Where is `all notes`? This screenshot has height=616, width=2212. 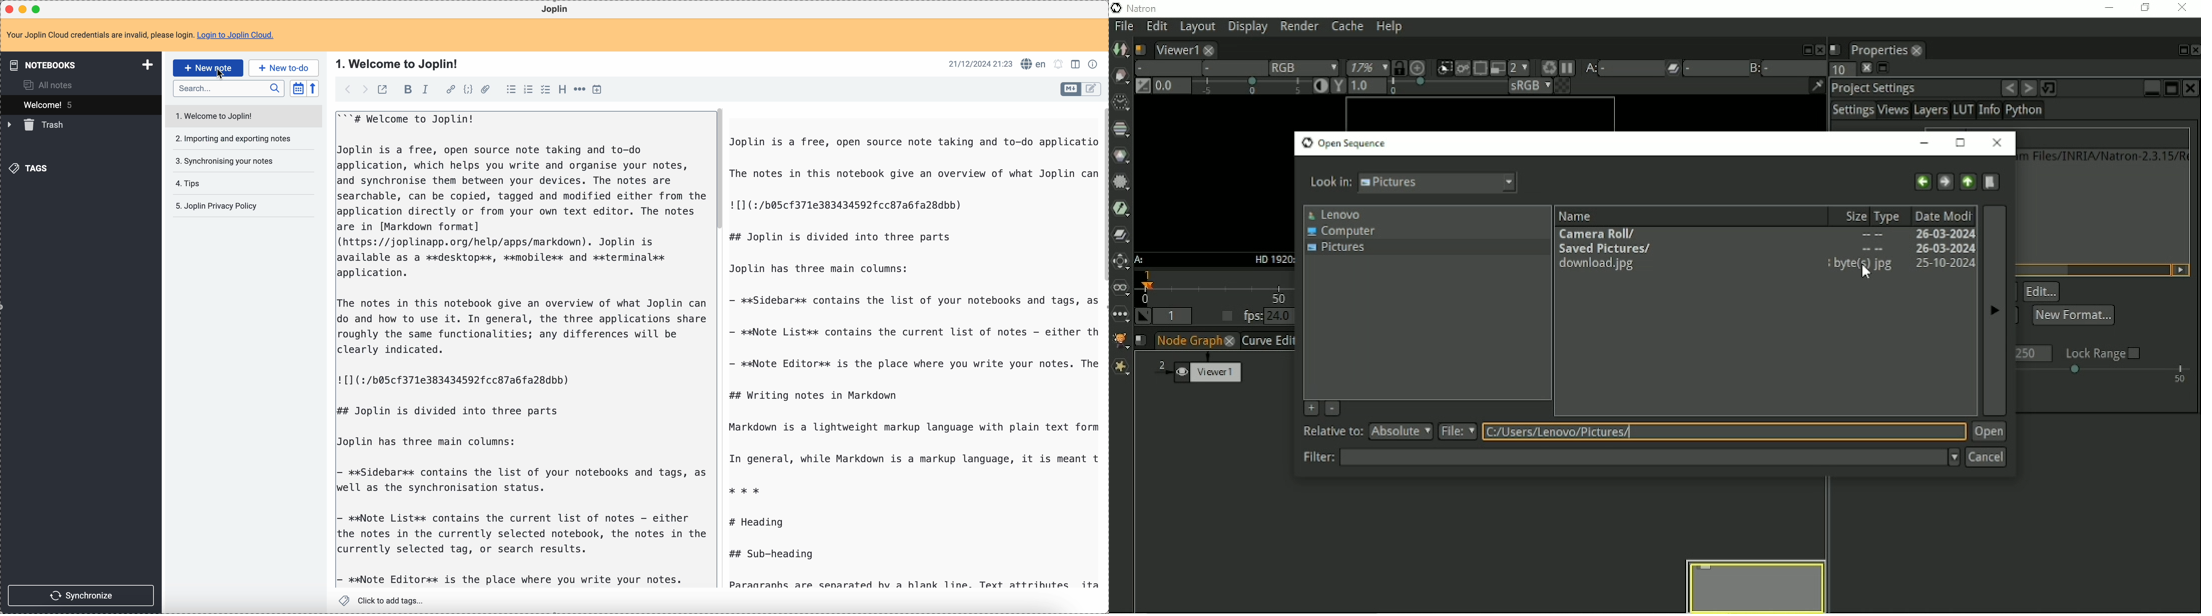 all notes is located at coordinates (51, 84).